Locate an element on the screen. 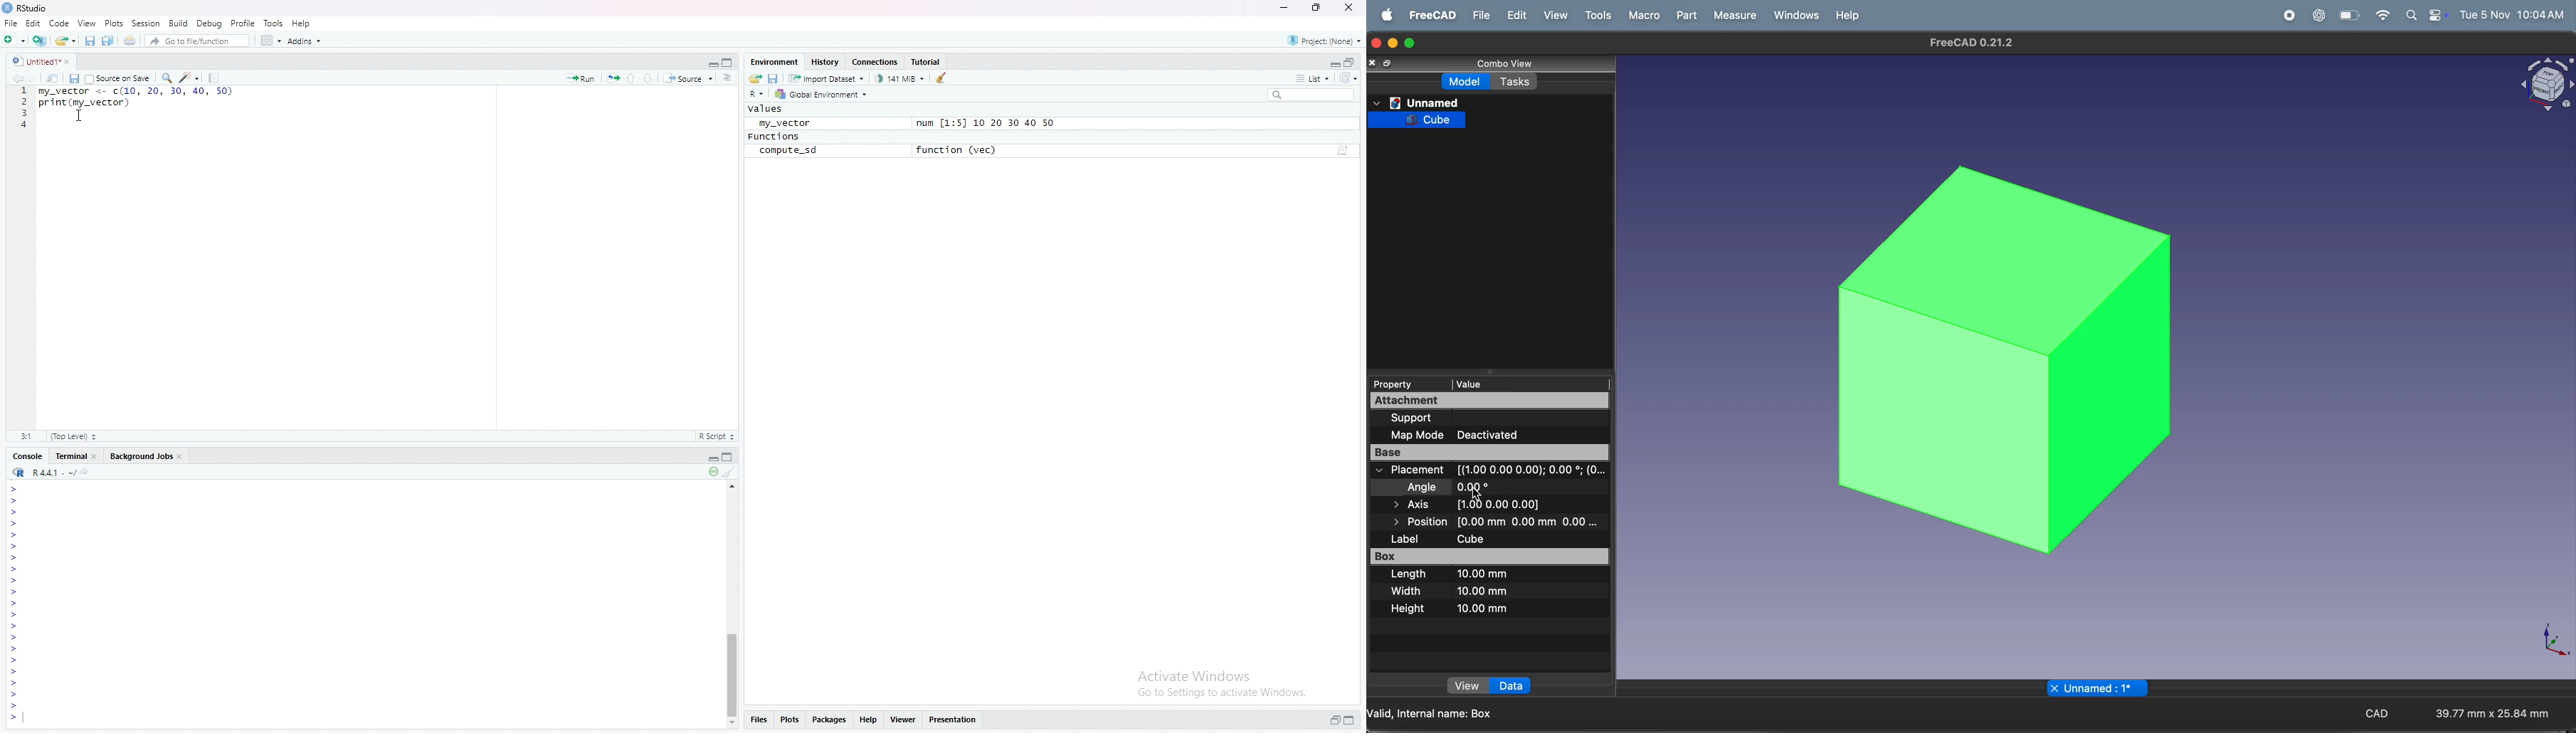  Plots is located at coordinates (789, 718).